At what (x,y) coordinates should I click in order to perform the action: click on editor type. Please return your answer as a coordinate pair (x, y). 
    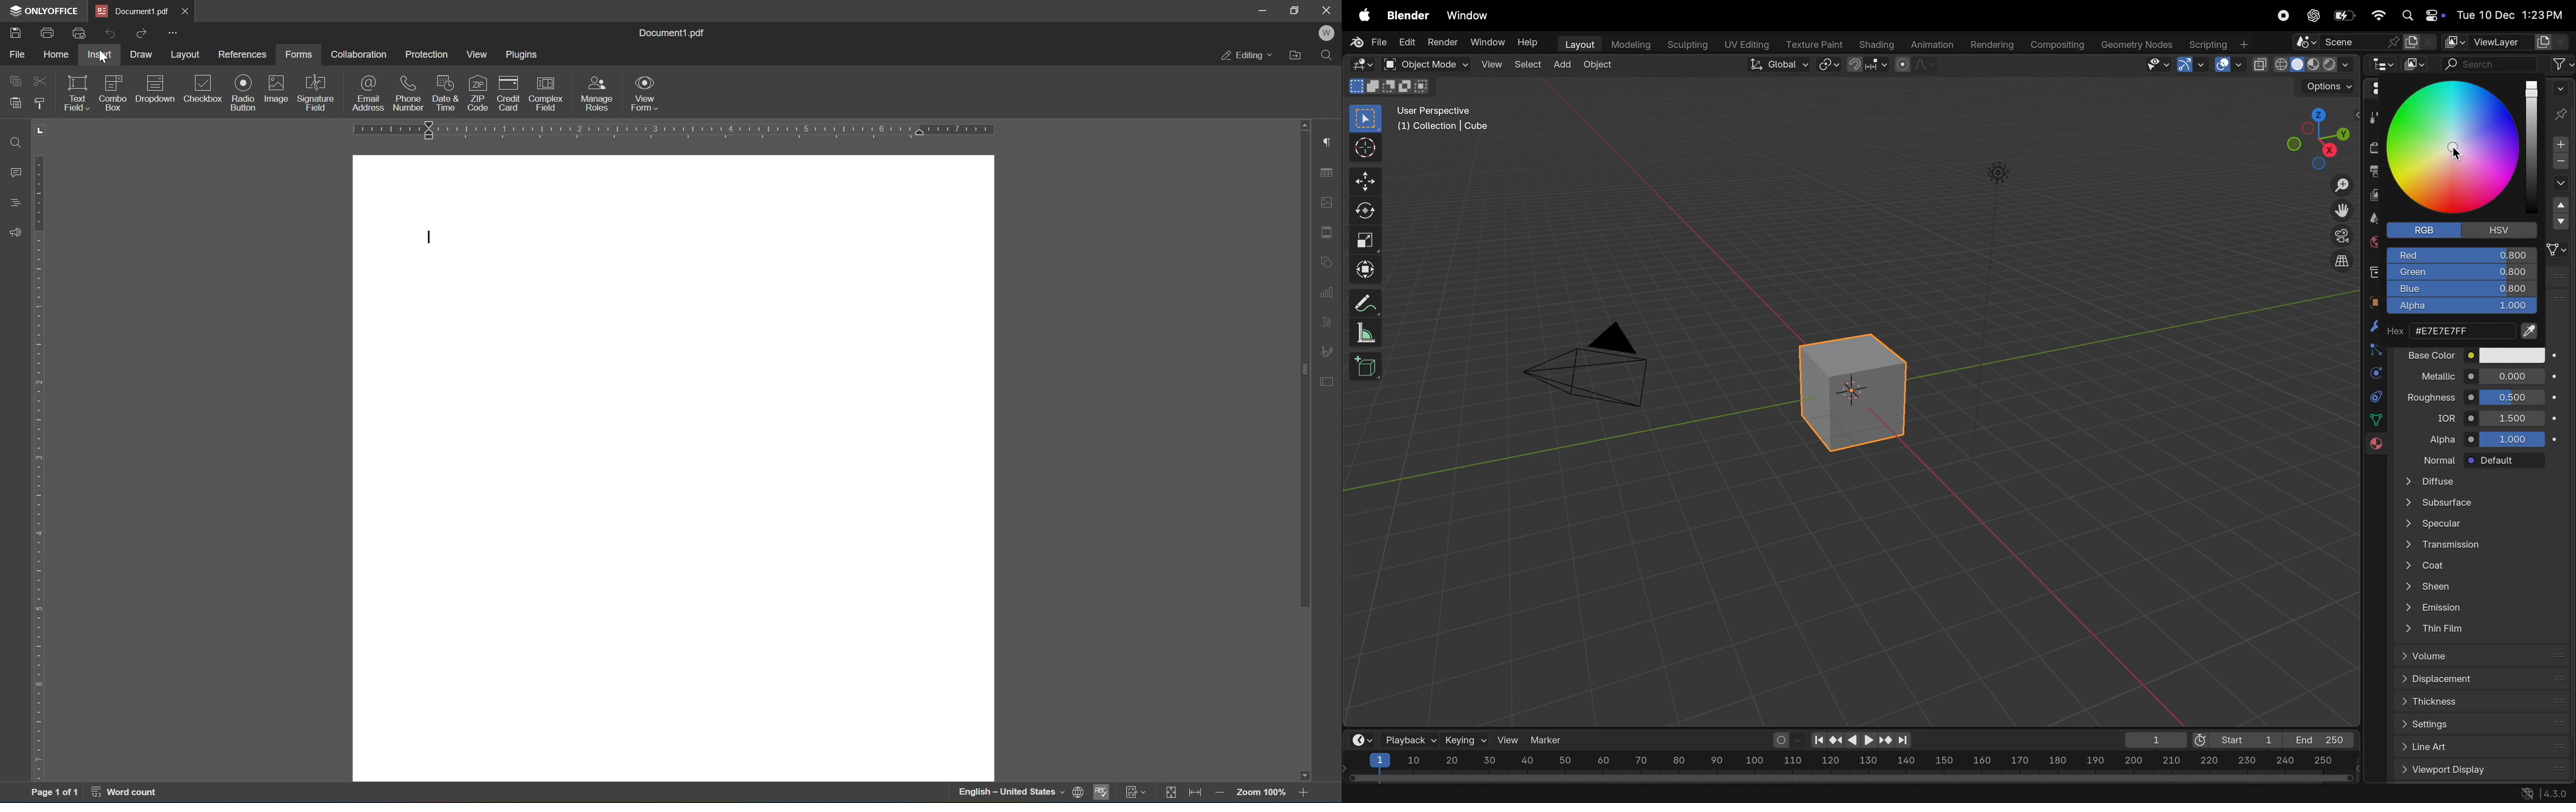
    Looking at the image, I should click on (2384, 66).